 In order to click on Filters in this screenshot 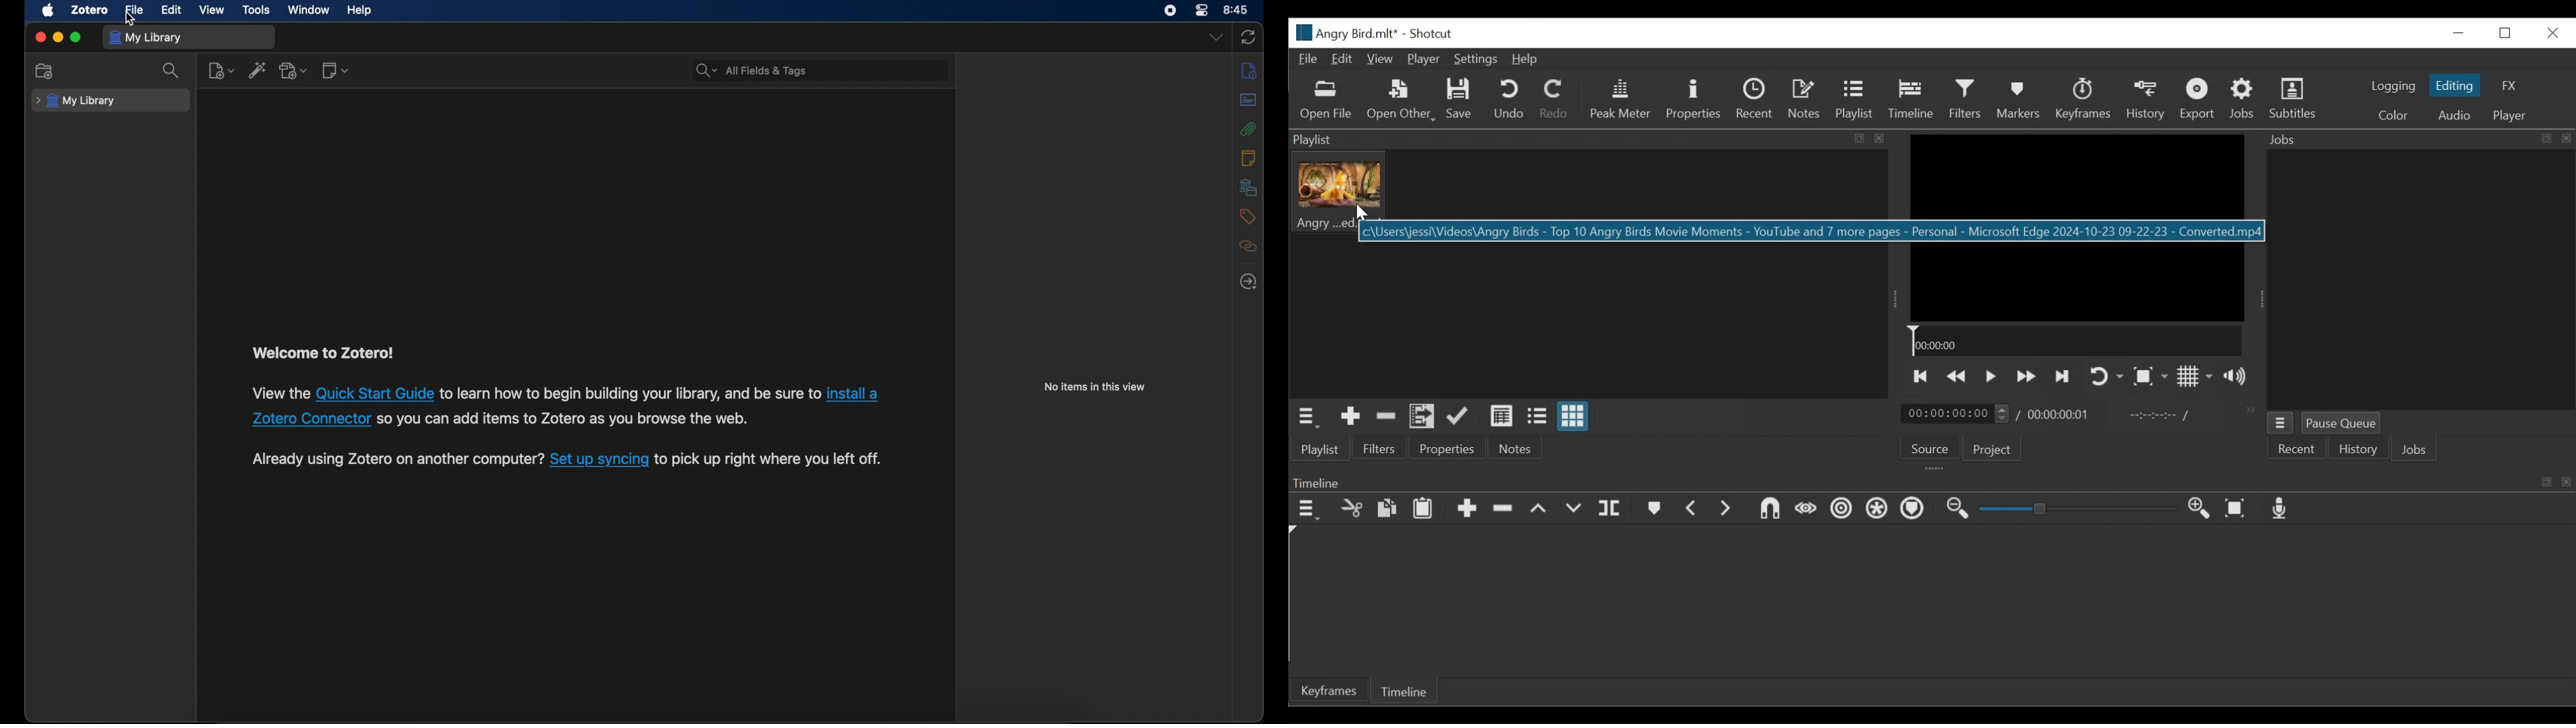, I will do `click(1380, 448)`.